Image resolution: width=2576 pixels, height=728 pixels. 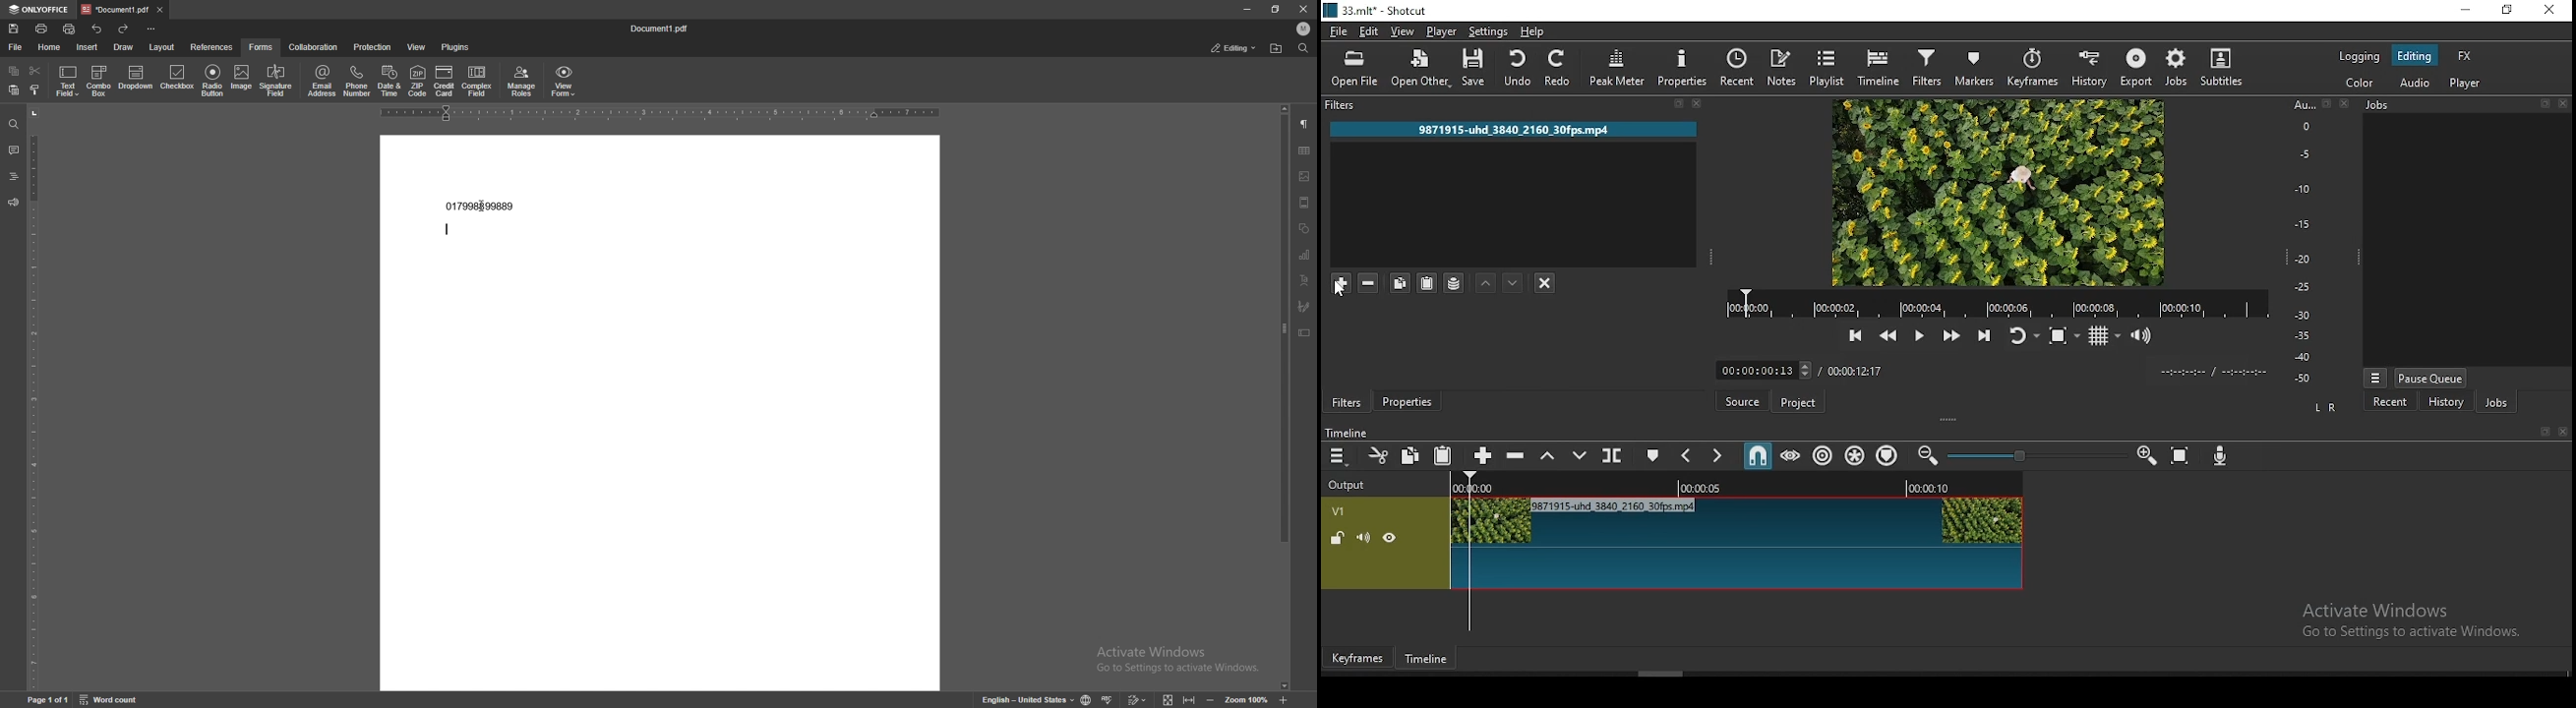 What do you see at coordinates (1977, 66) in the screenshot?
I see `markers` at bounding box center [1977, 66].